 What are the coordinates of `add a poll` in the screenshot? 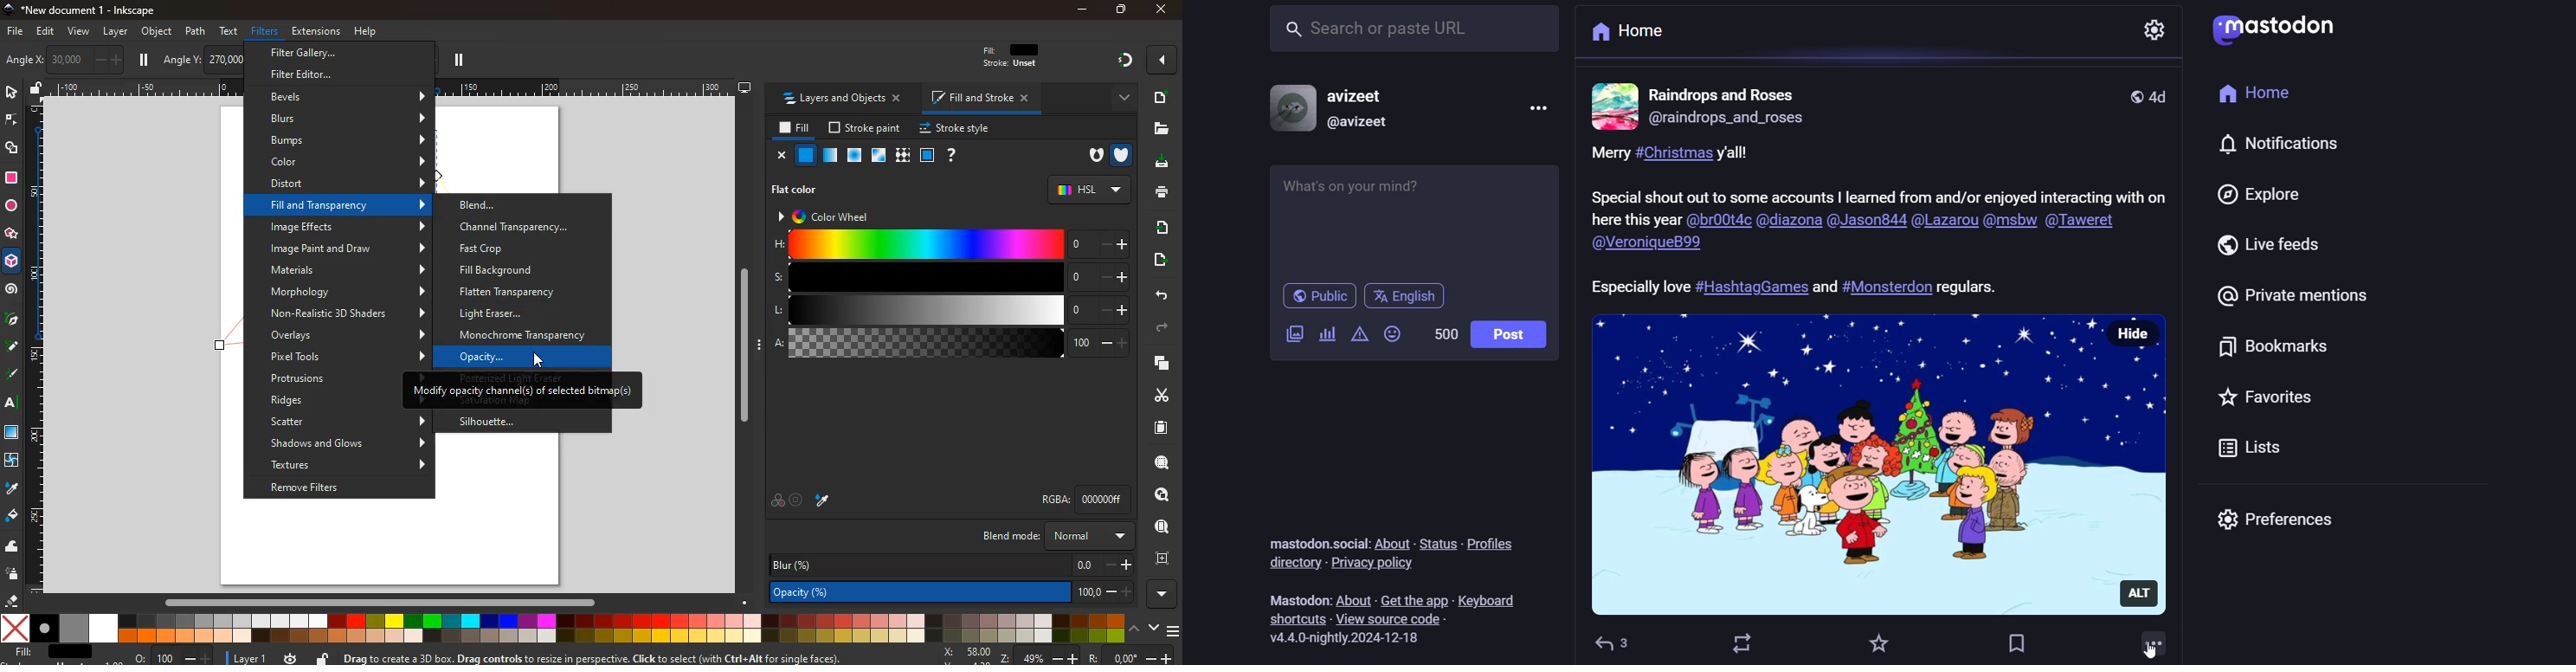 It's located at (1328, 336).